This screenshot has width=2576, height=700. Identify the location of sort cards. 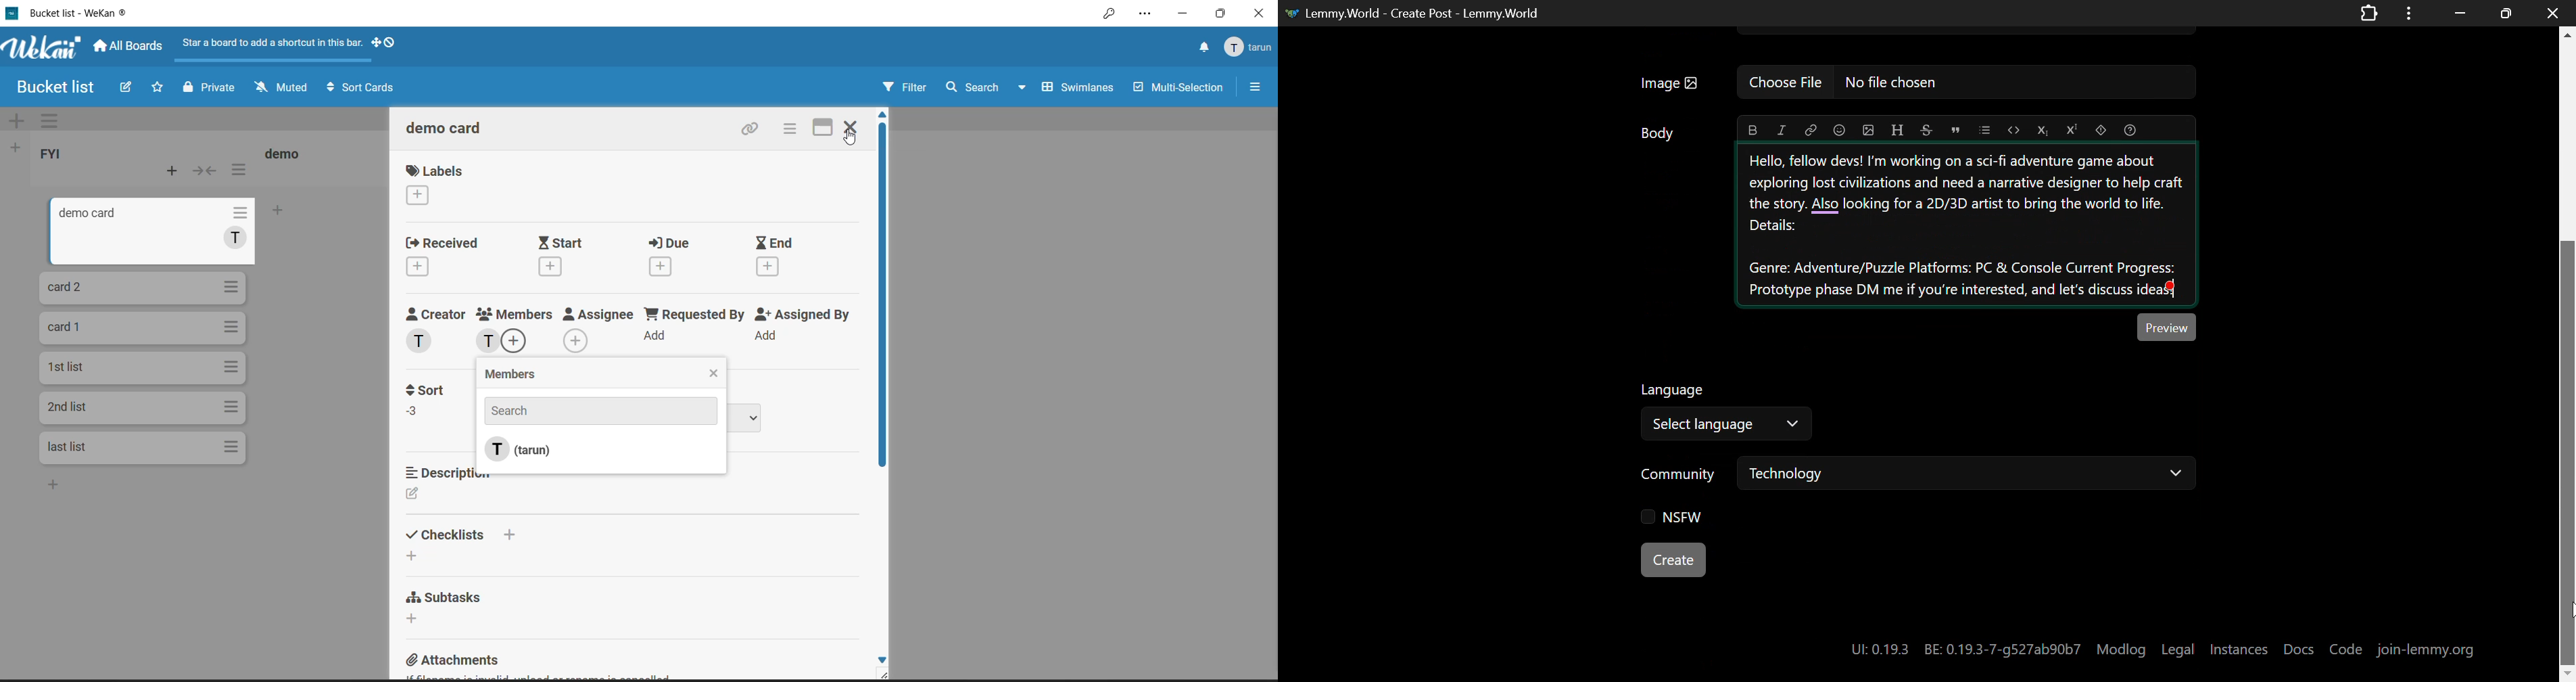
(363, 87).